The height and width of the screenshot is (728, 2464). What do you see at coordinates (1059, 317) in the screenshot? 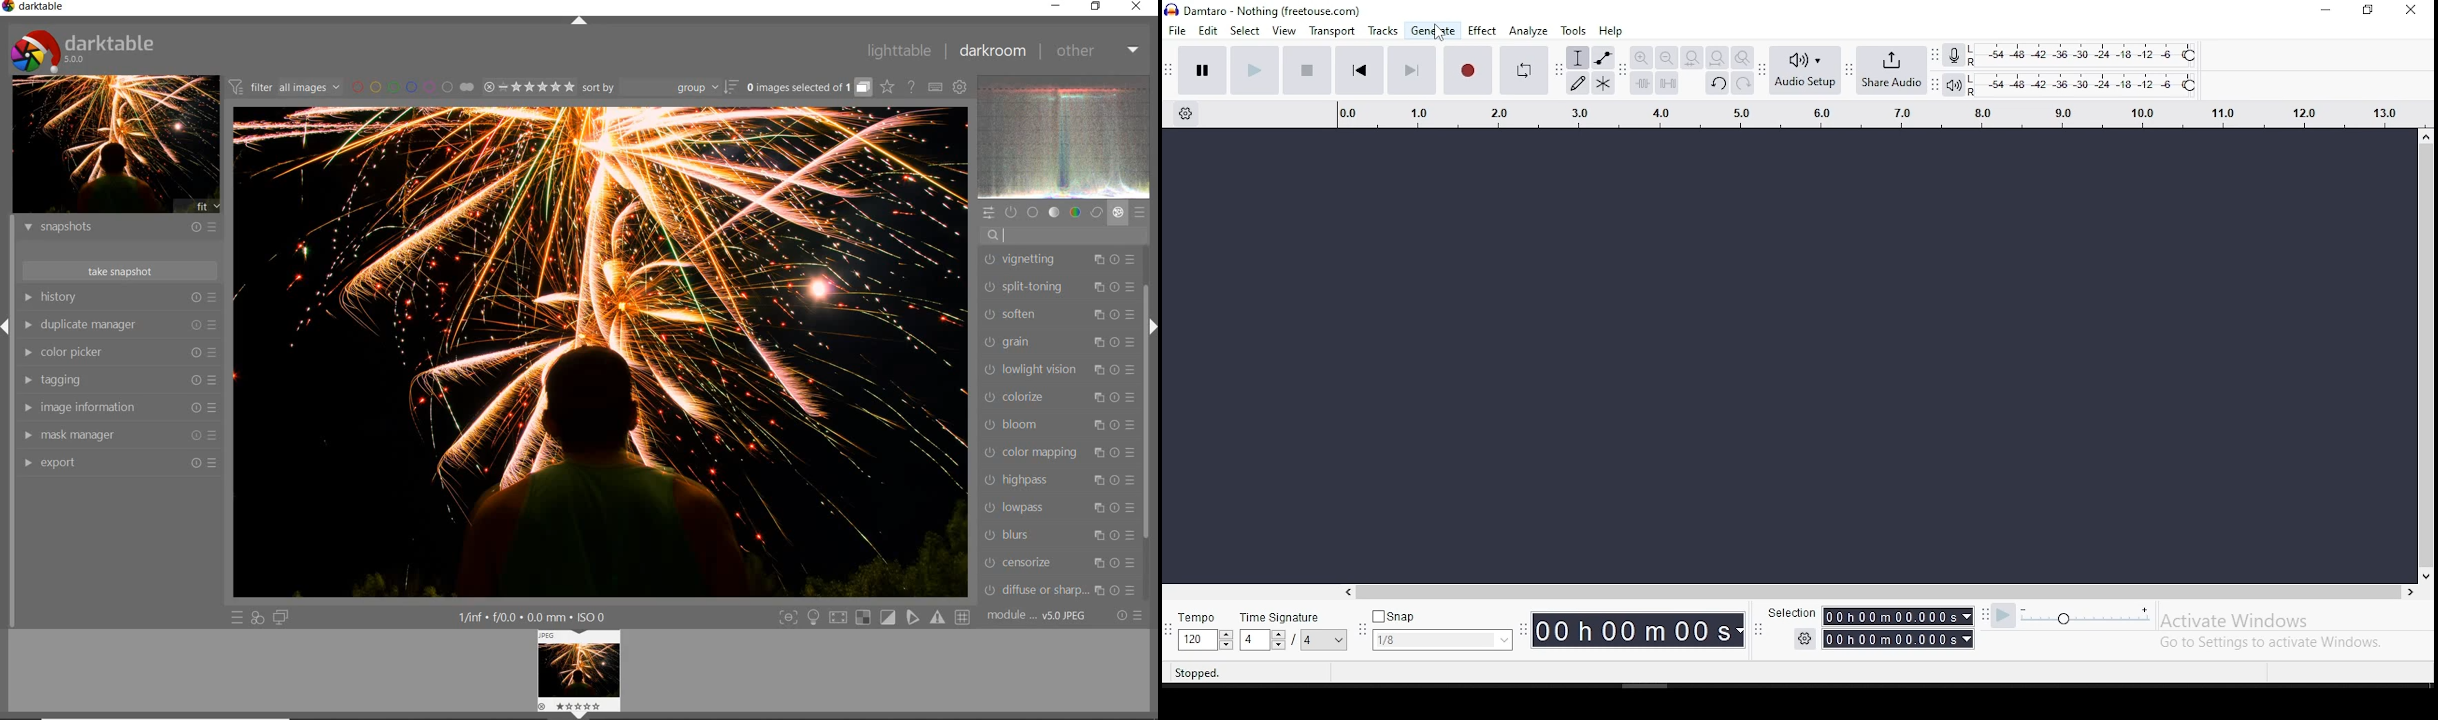
I see `soften` at bounding box center [1059, 317].